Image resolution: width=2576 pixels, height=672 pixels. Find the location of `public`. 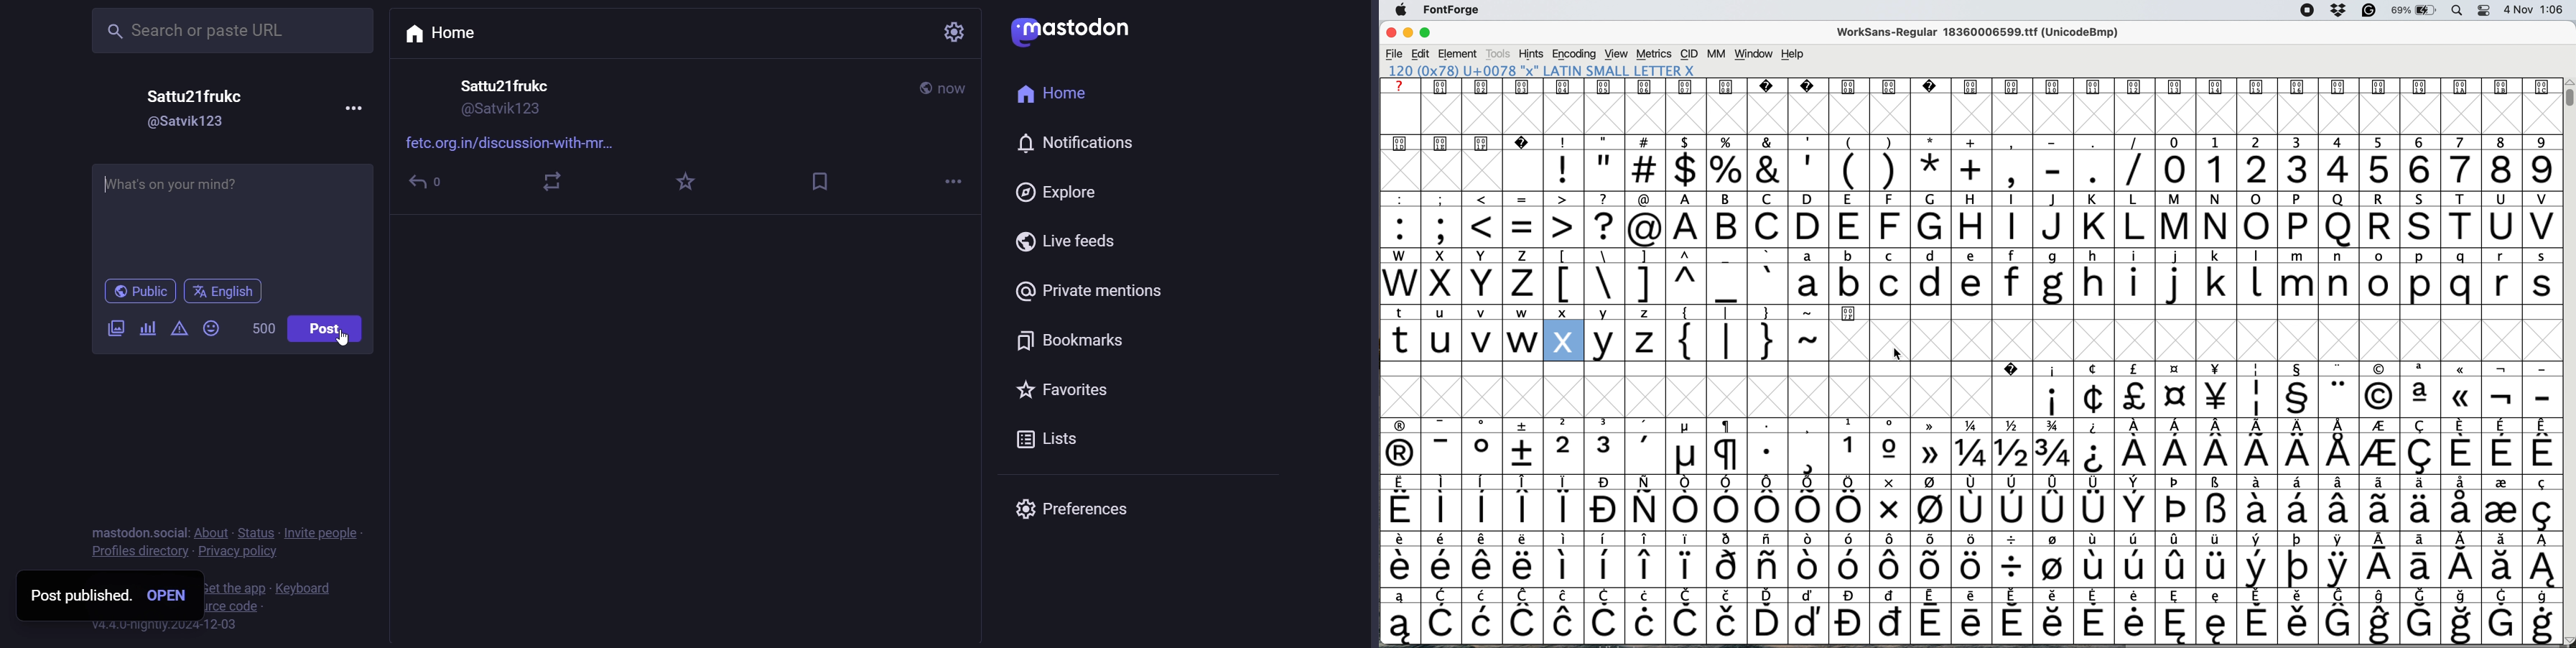

public is located at coordinates (136, 291).